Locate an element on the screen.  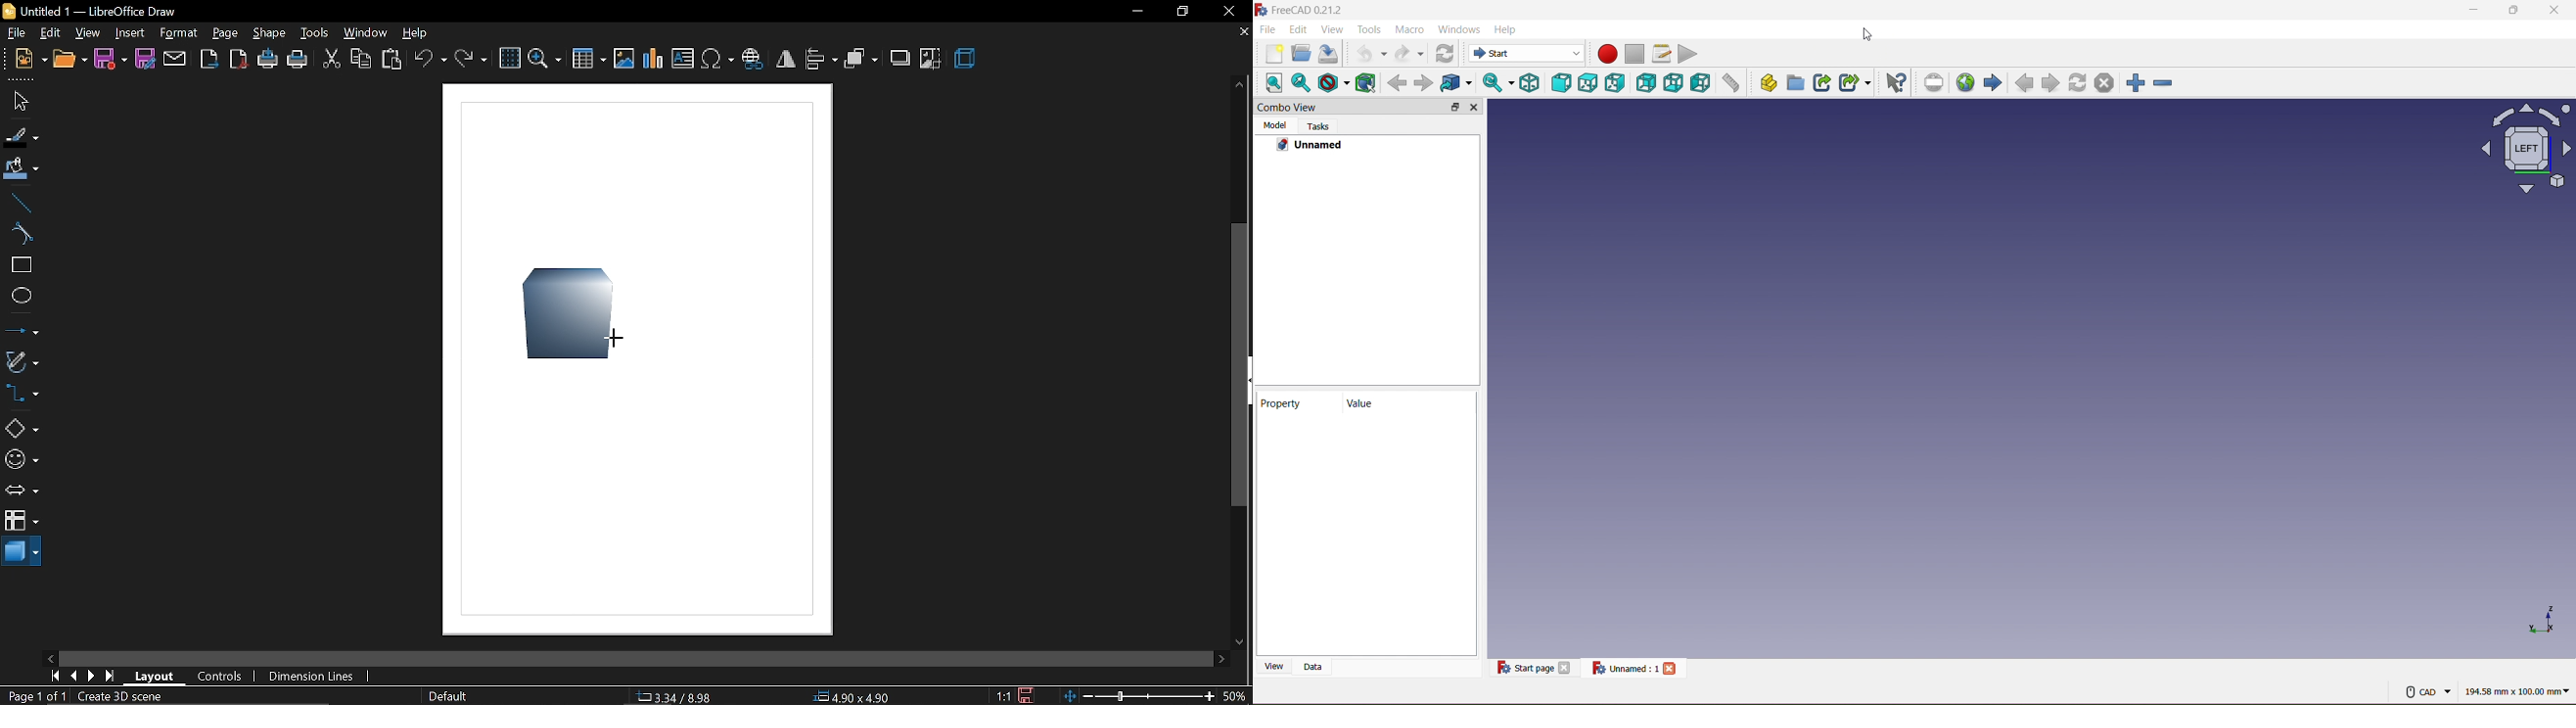
undo is located at coordinates (431, 61).